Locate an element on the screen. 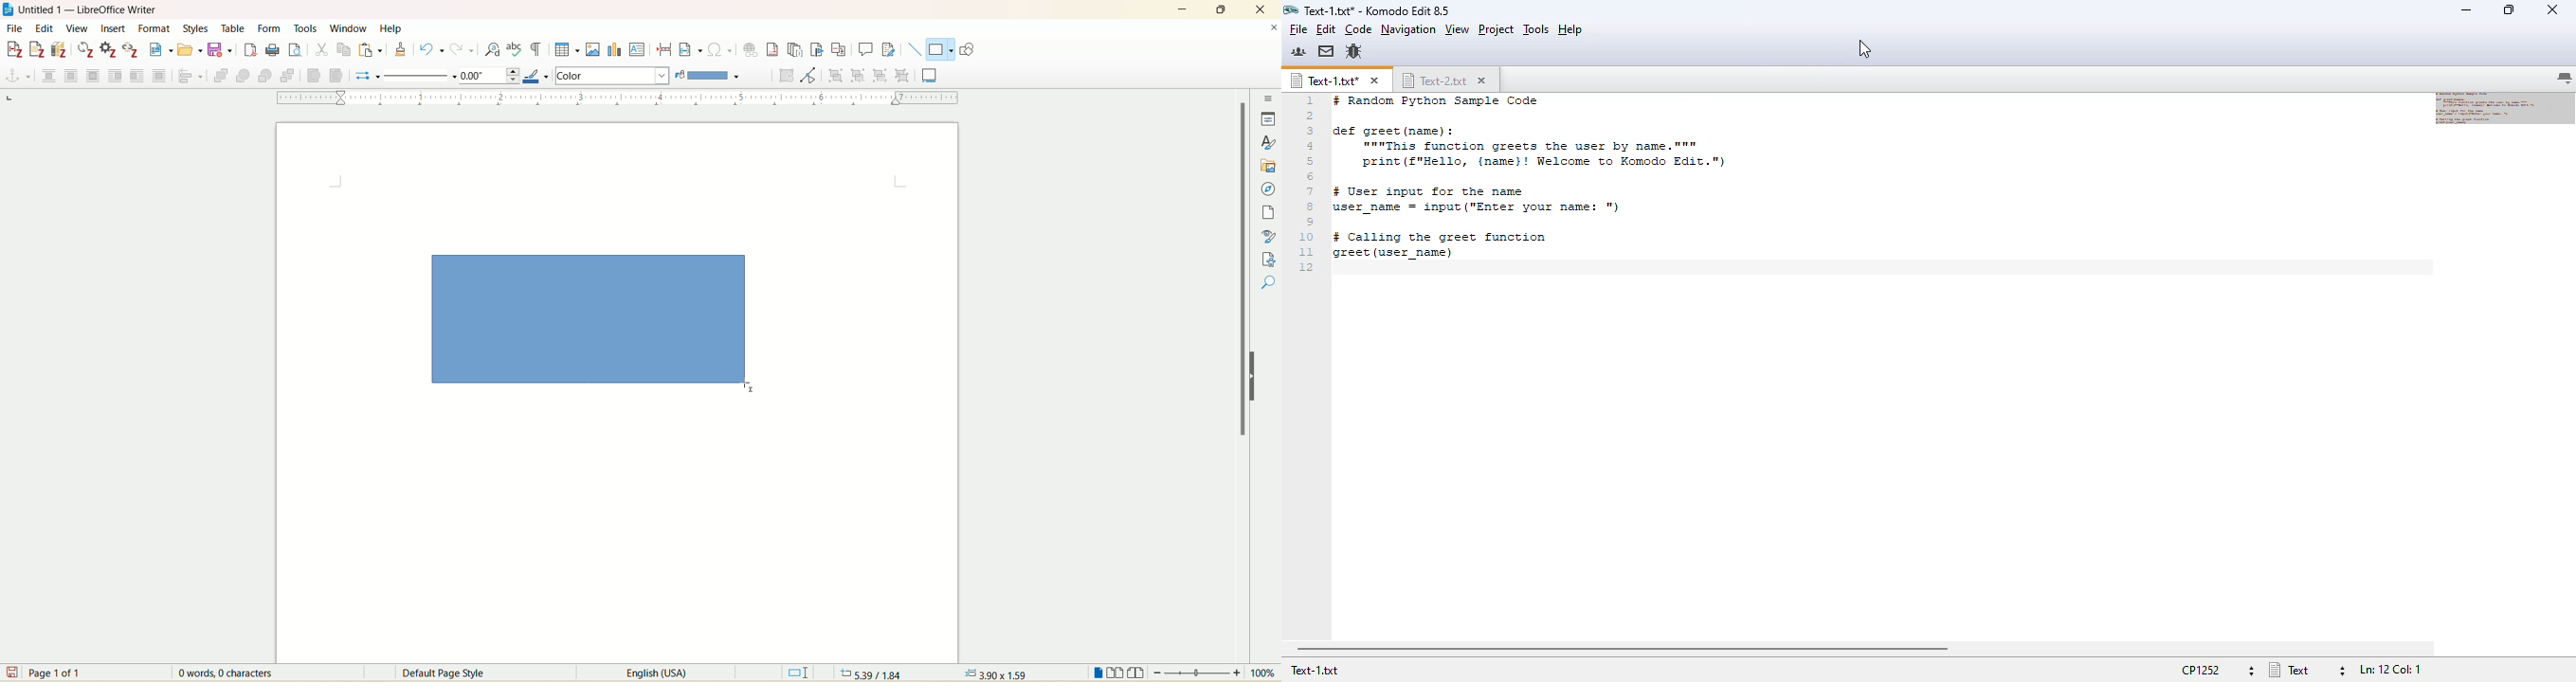  group is located at coordinates (838, 76).